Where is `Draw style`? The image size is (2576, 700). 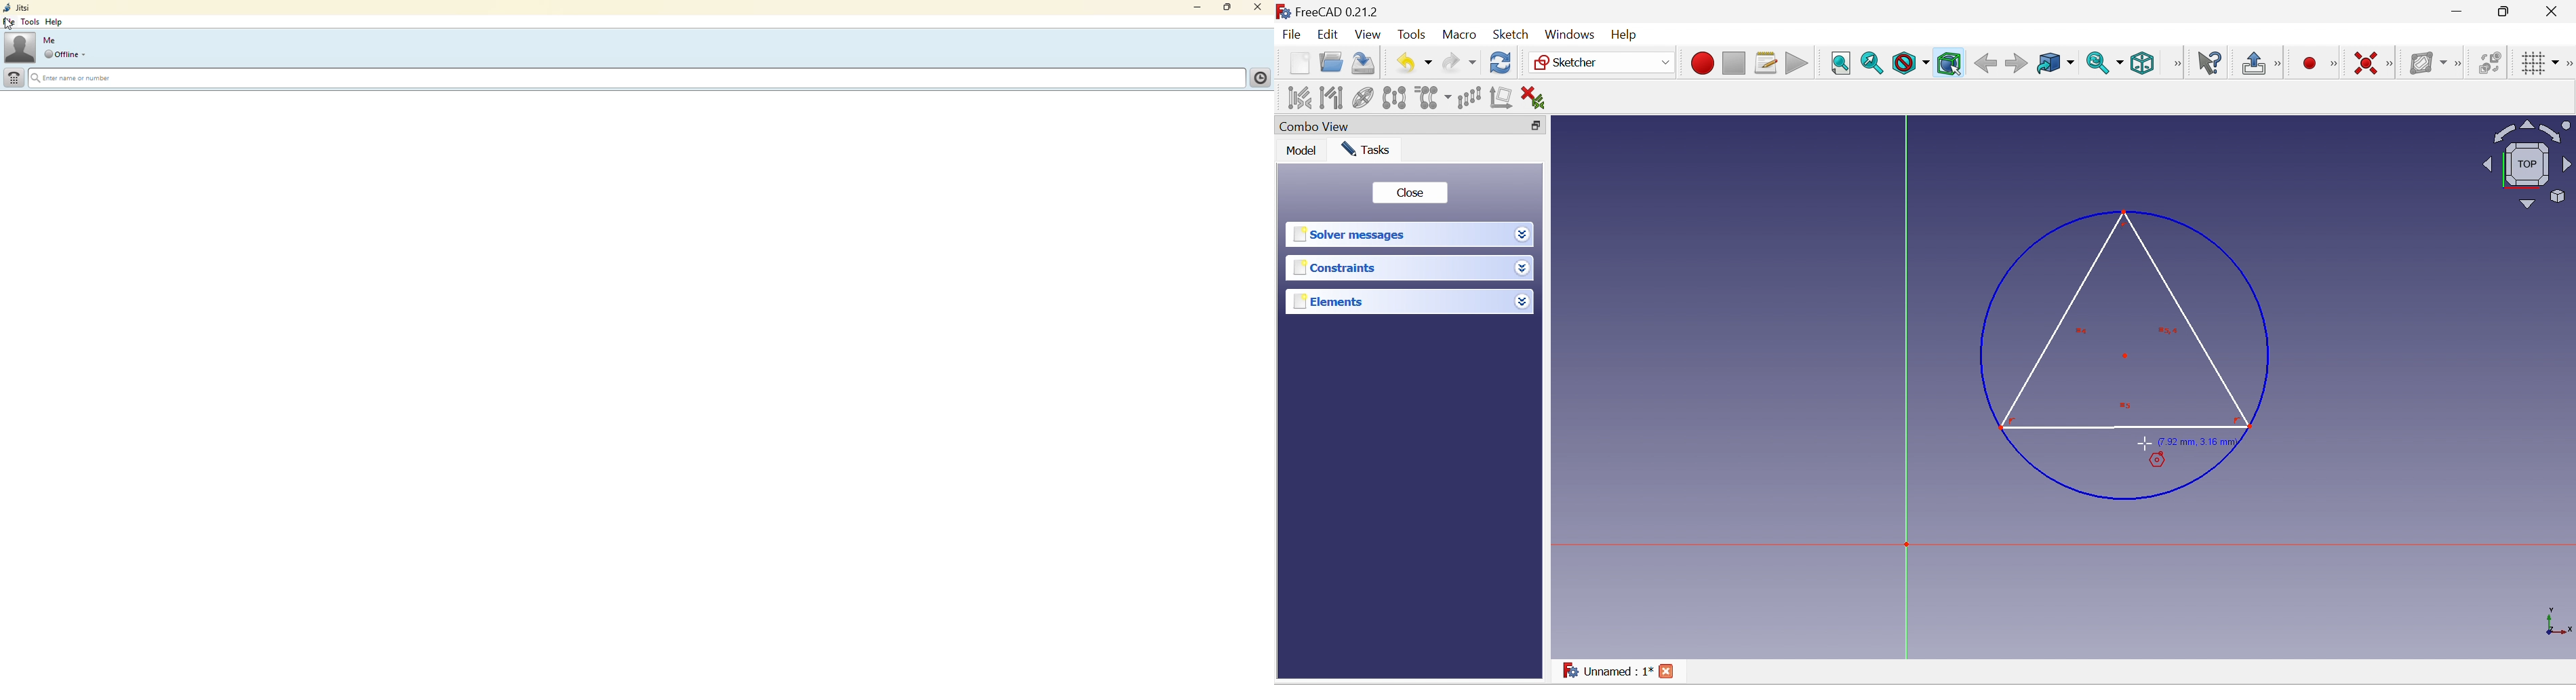
Draw style is located at coordinates (1909, 64).